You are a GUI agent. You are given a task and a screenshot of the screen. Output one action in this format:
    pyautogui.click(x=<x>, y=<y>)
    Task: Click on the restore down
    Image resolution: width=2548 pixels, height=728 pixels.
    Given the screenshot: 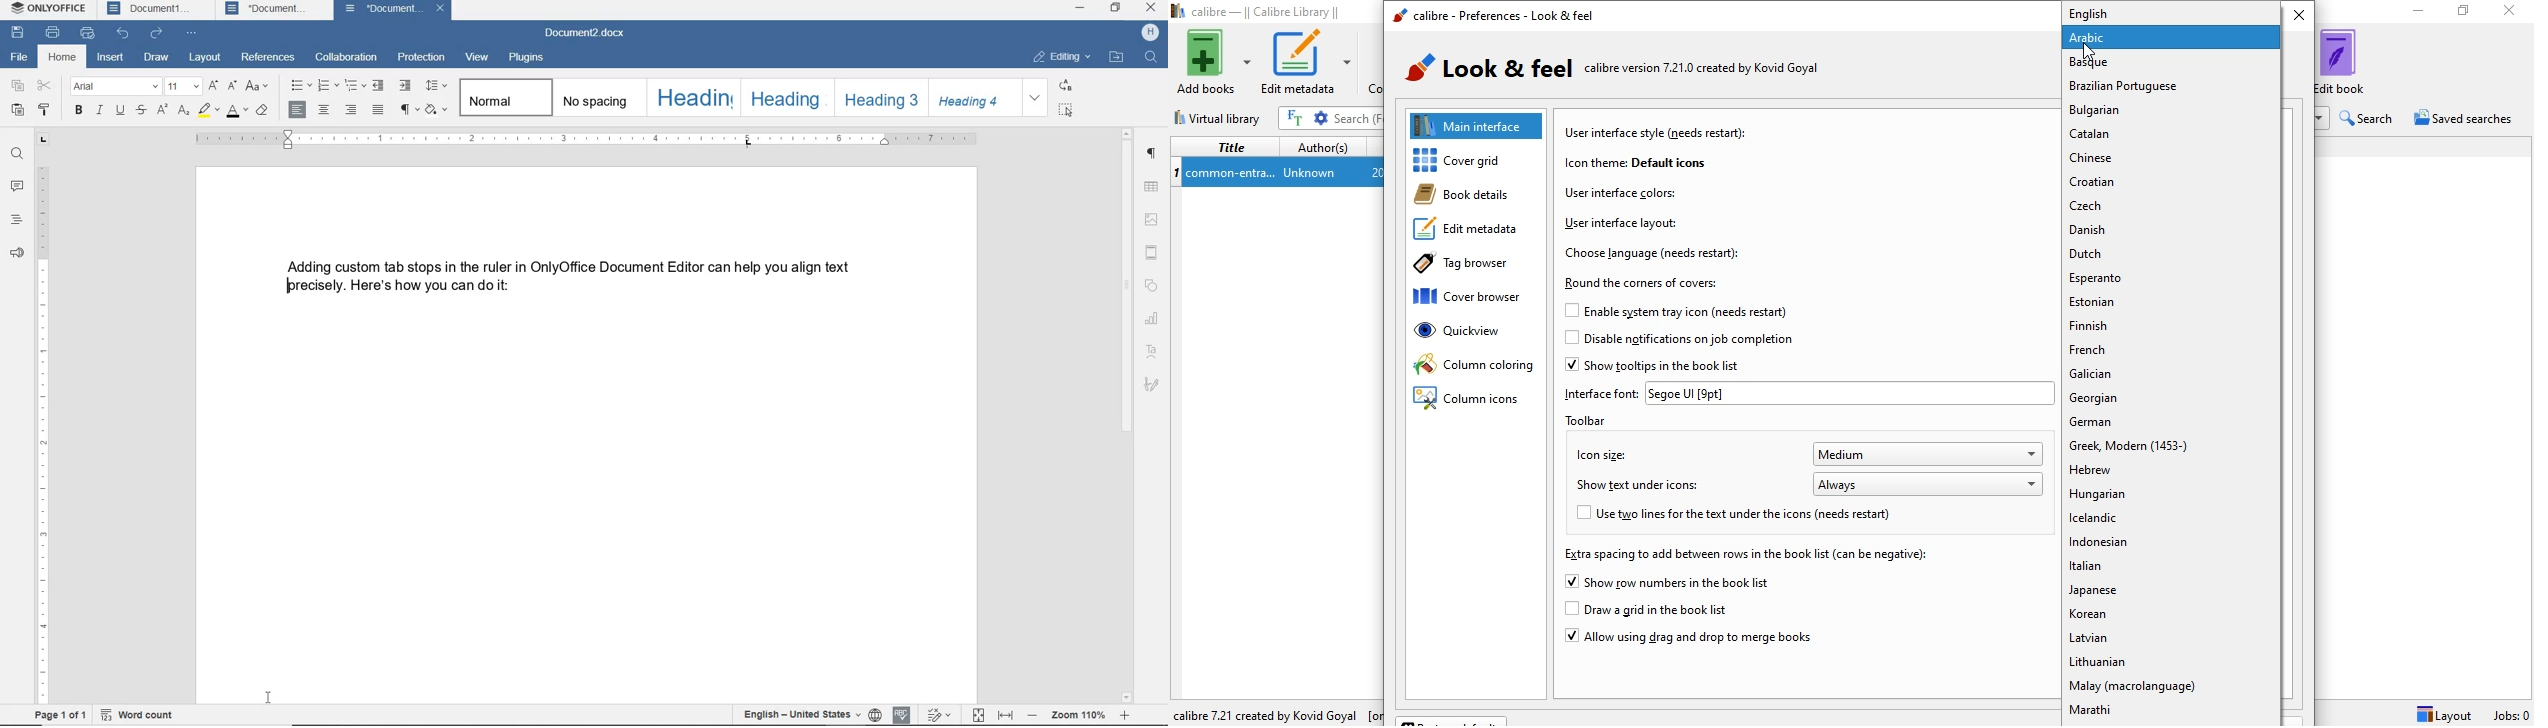 What is the action you would take?
    pyautogui.click(x=1117, y=7)
    